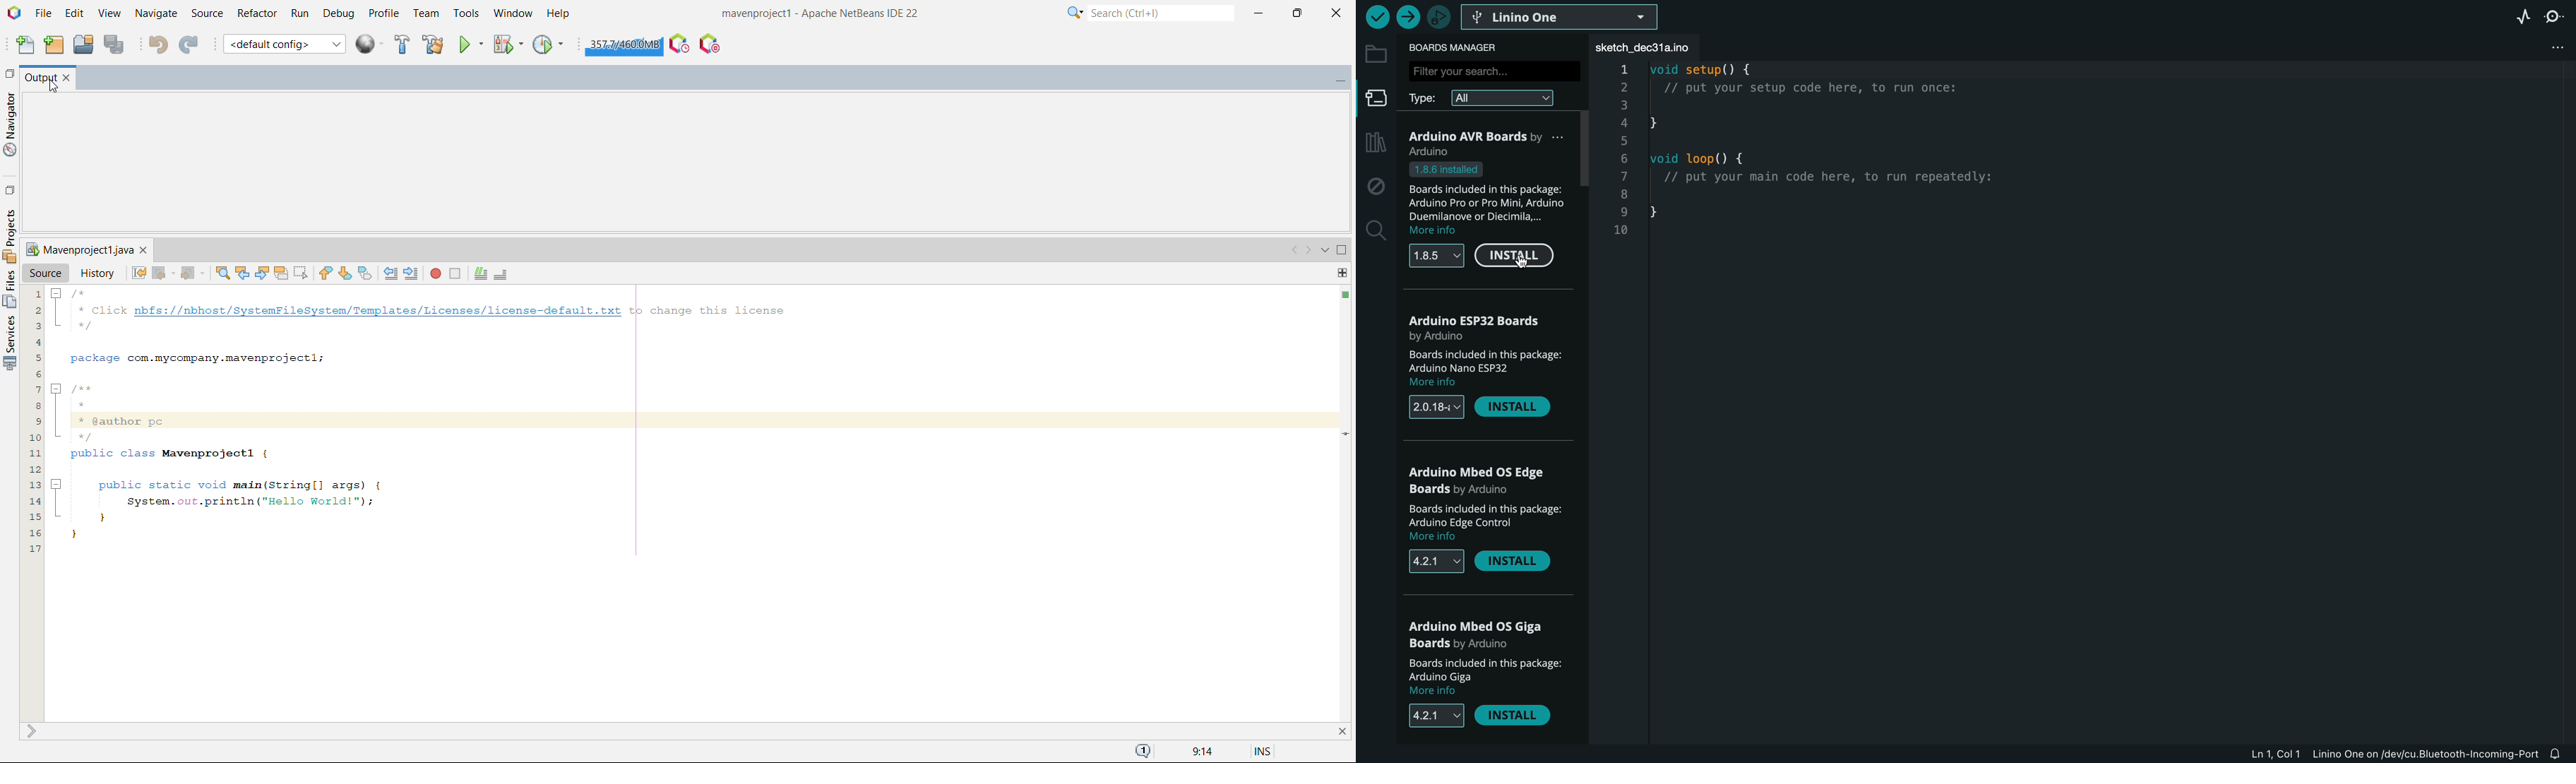 This screenshot has height=784, width=2576. What do you see at coordinates (1343, 433) in the screenshot?
I see `line mark` at bounding box center [1343, 433].